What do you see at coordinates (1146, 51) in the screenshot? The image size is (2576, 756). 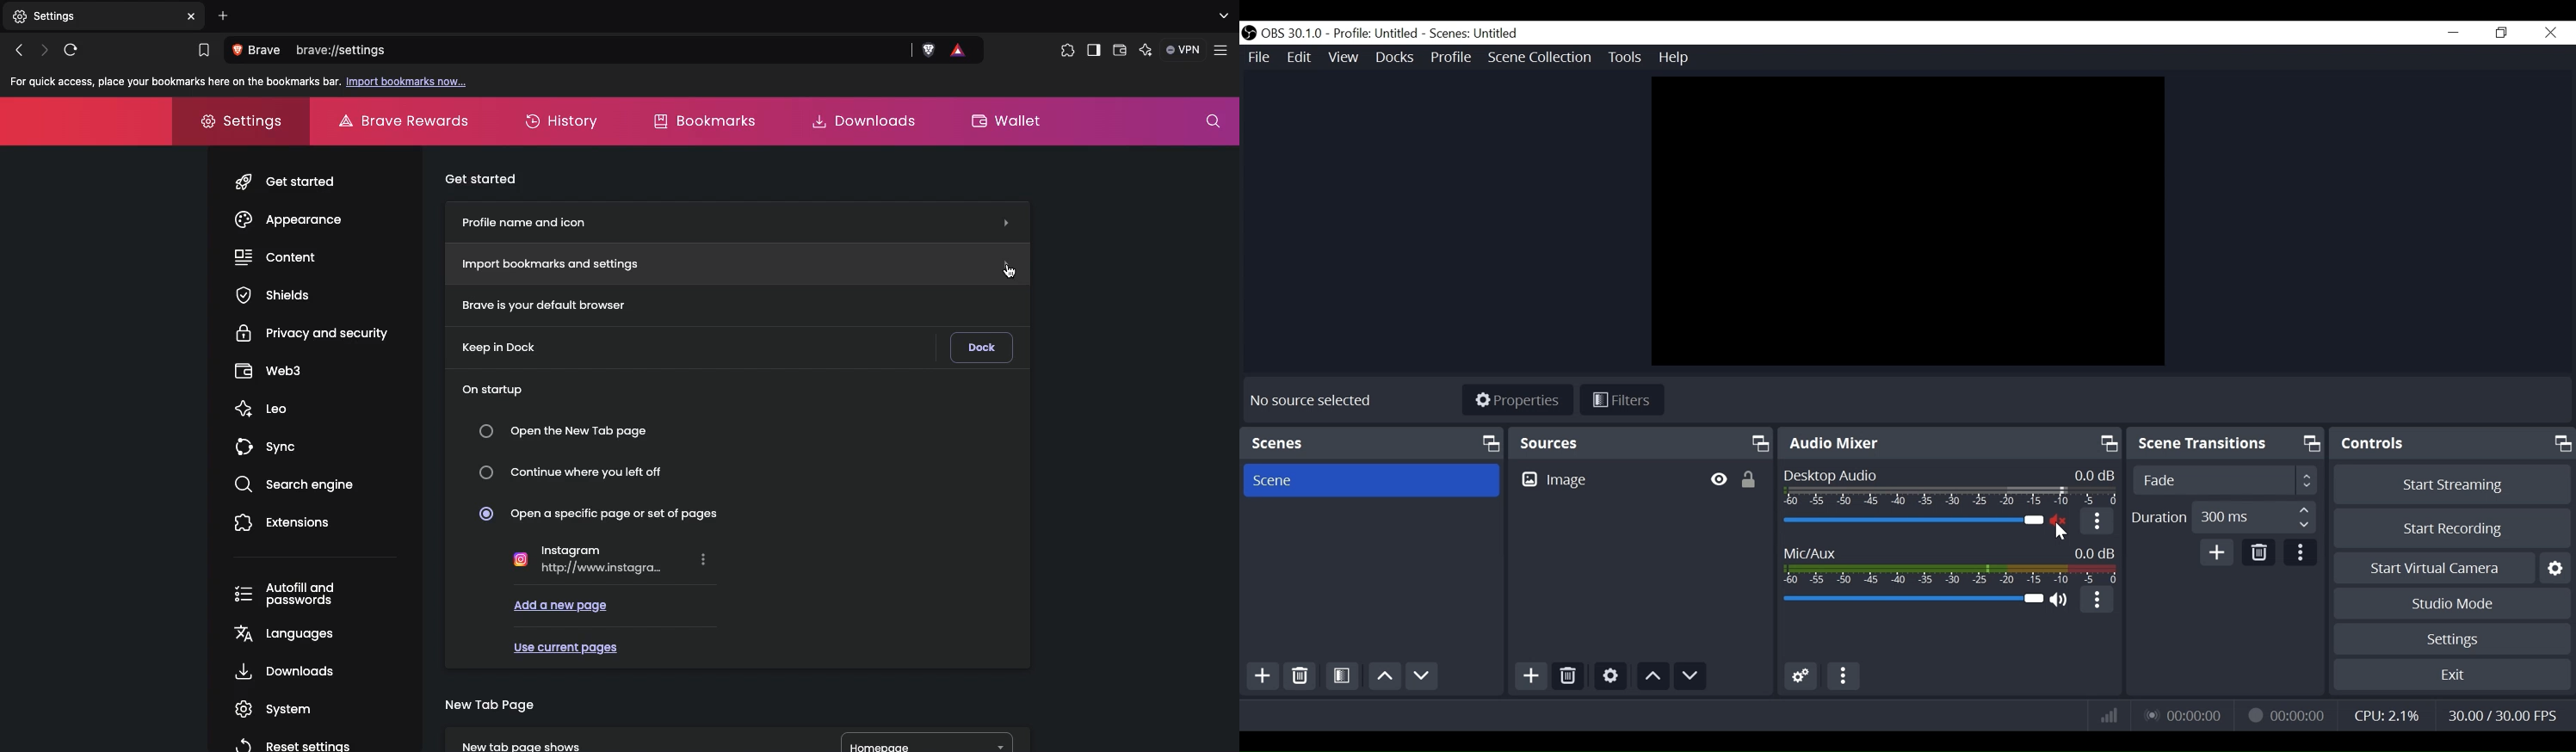 I see `leo AI` at bounding box center [1146, 51].